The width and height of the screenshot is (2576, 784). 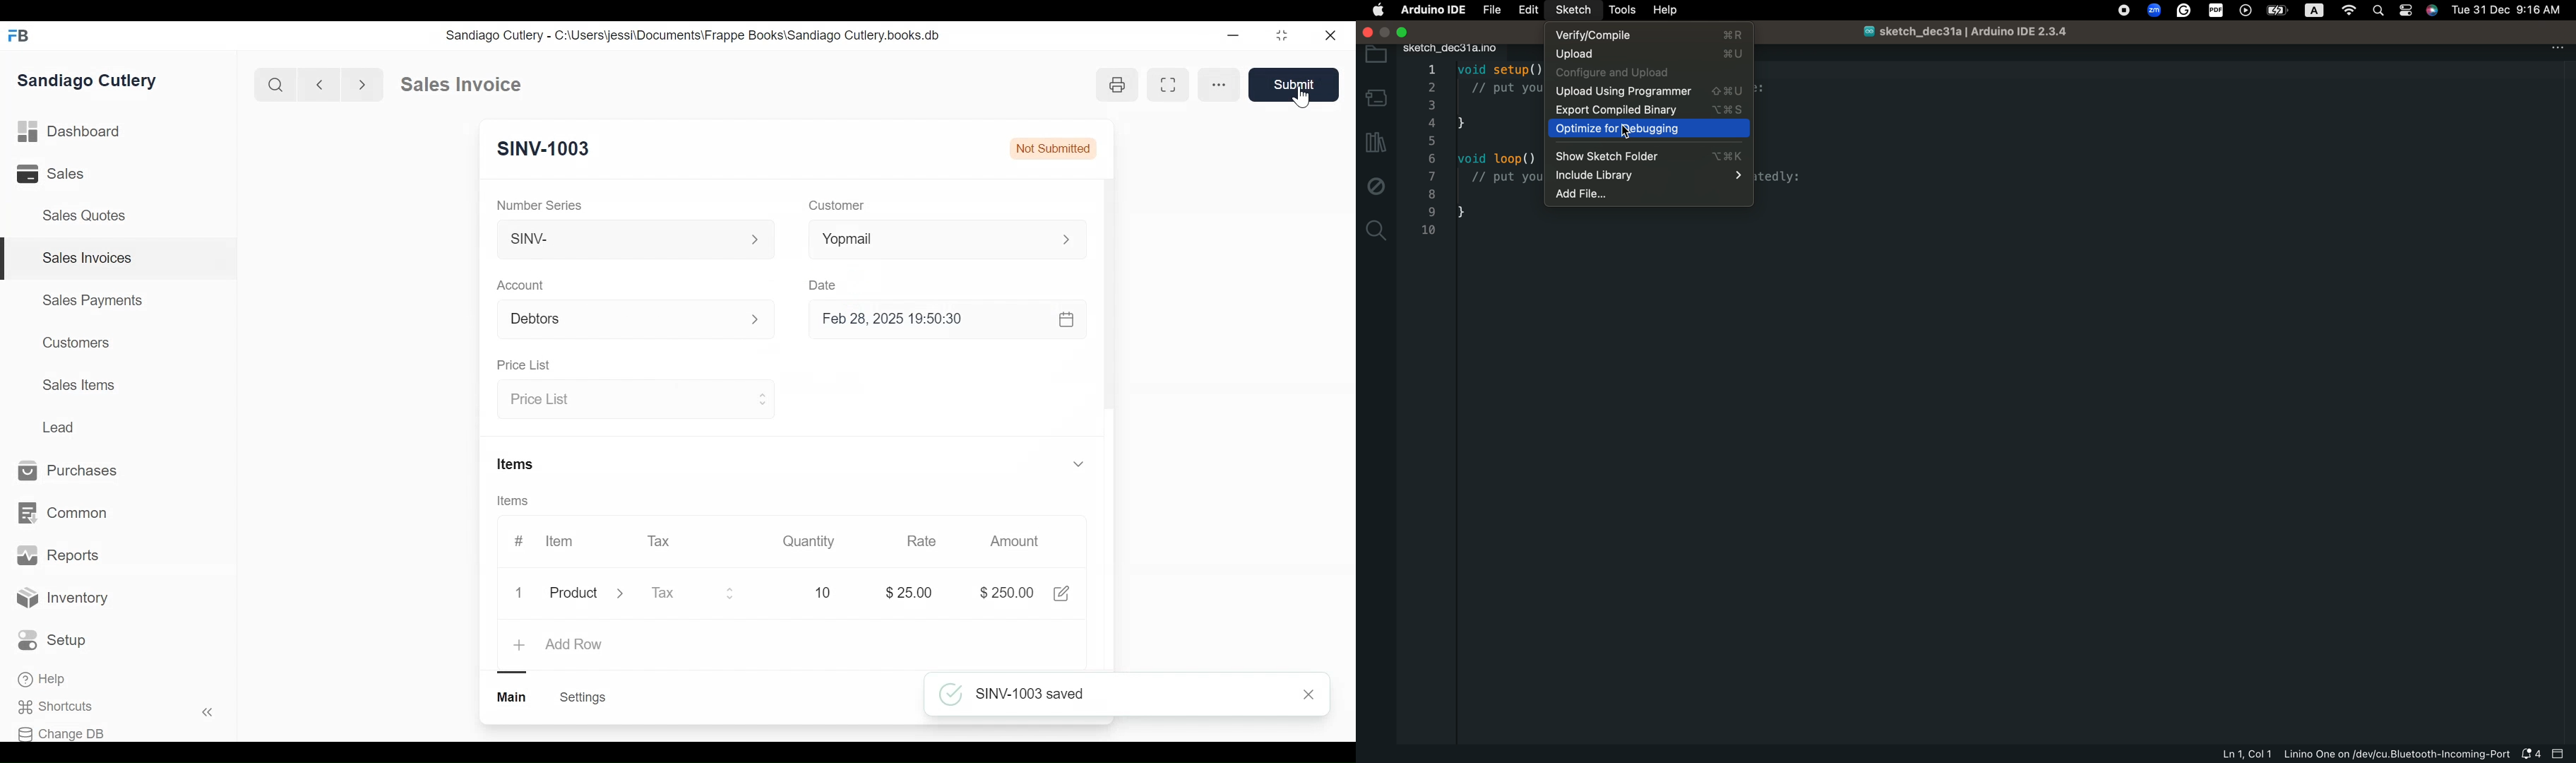 What do you see at coordinates (53, 173) in the screenshot?
I see `Sales` at bounding box center [53, 173].